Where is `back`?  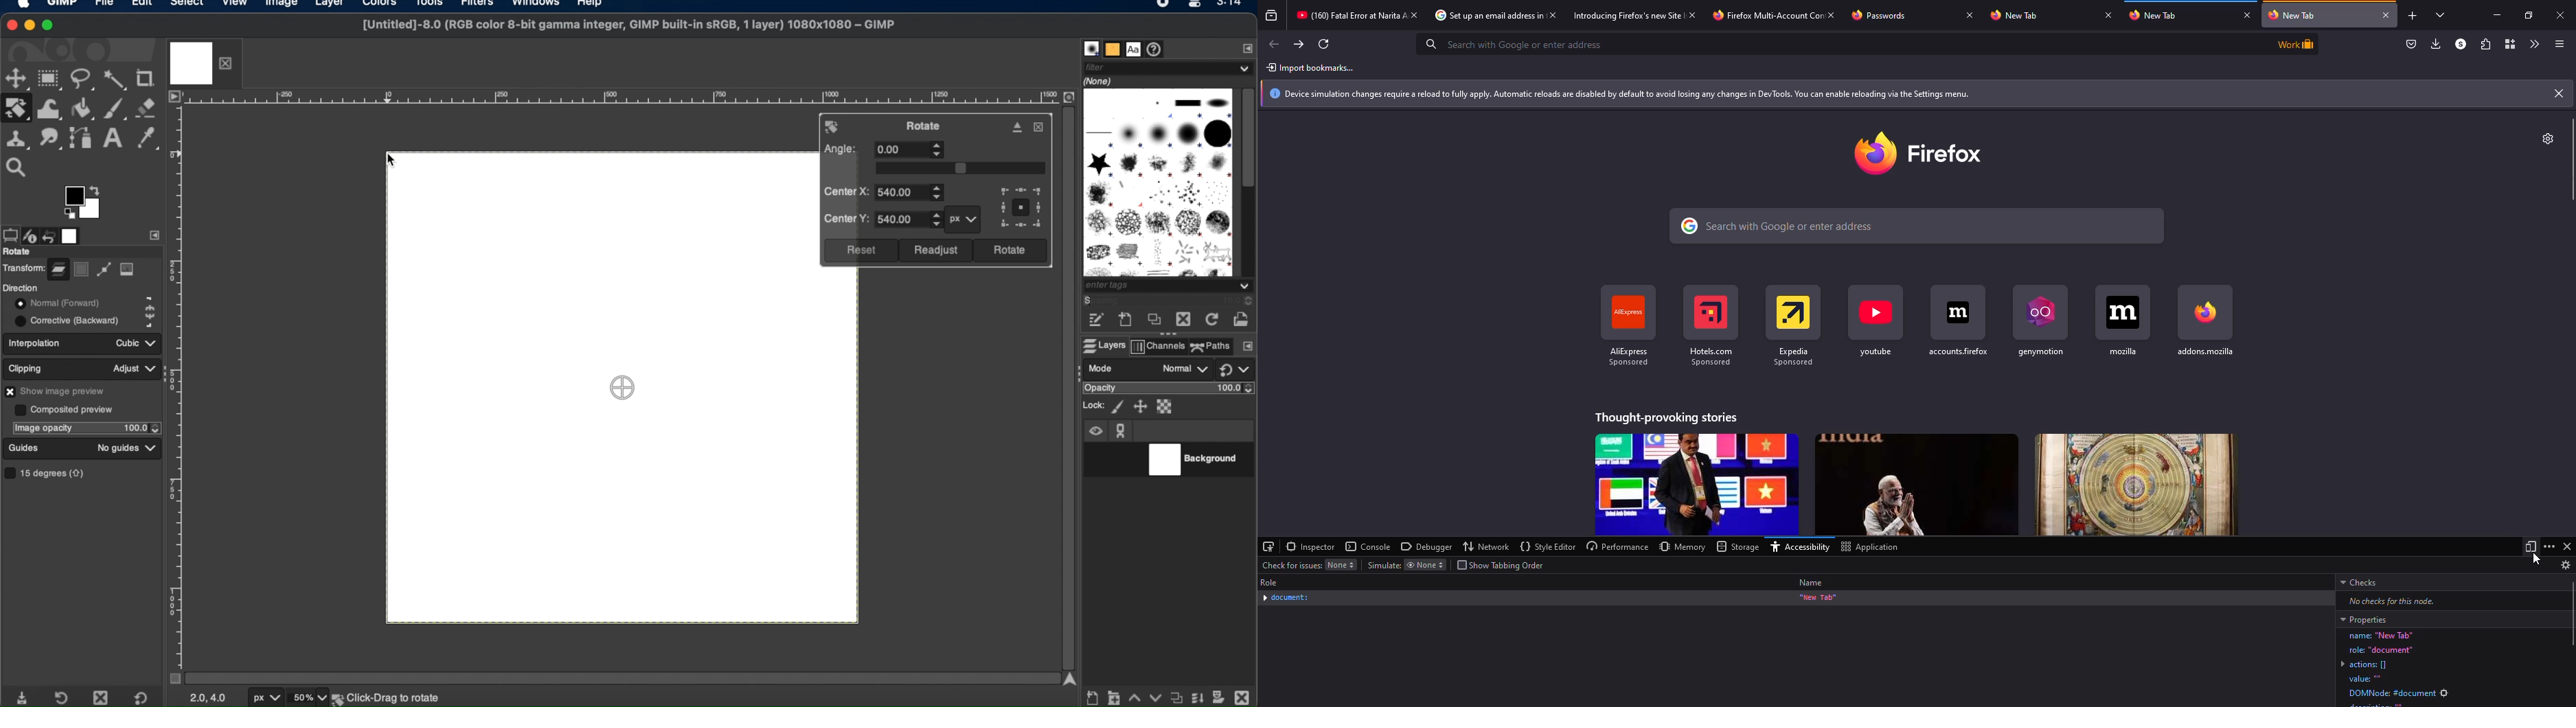 back is located at coordinates (1275, 44).